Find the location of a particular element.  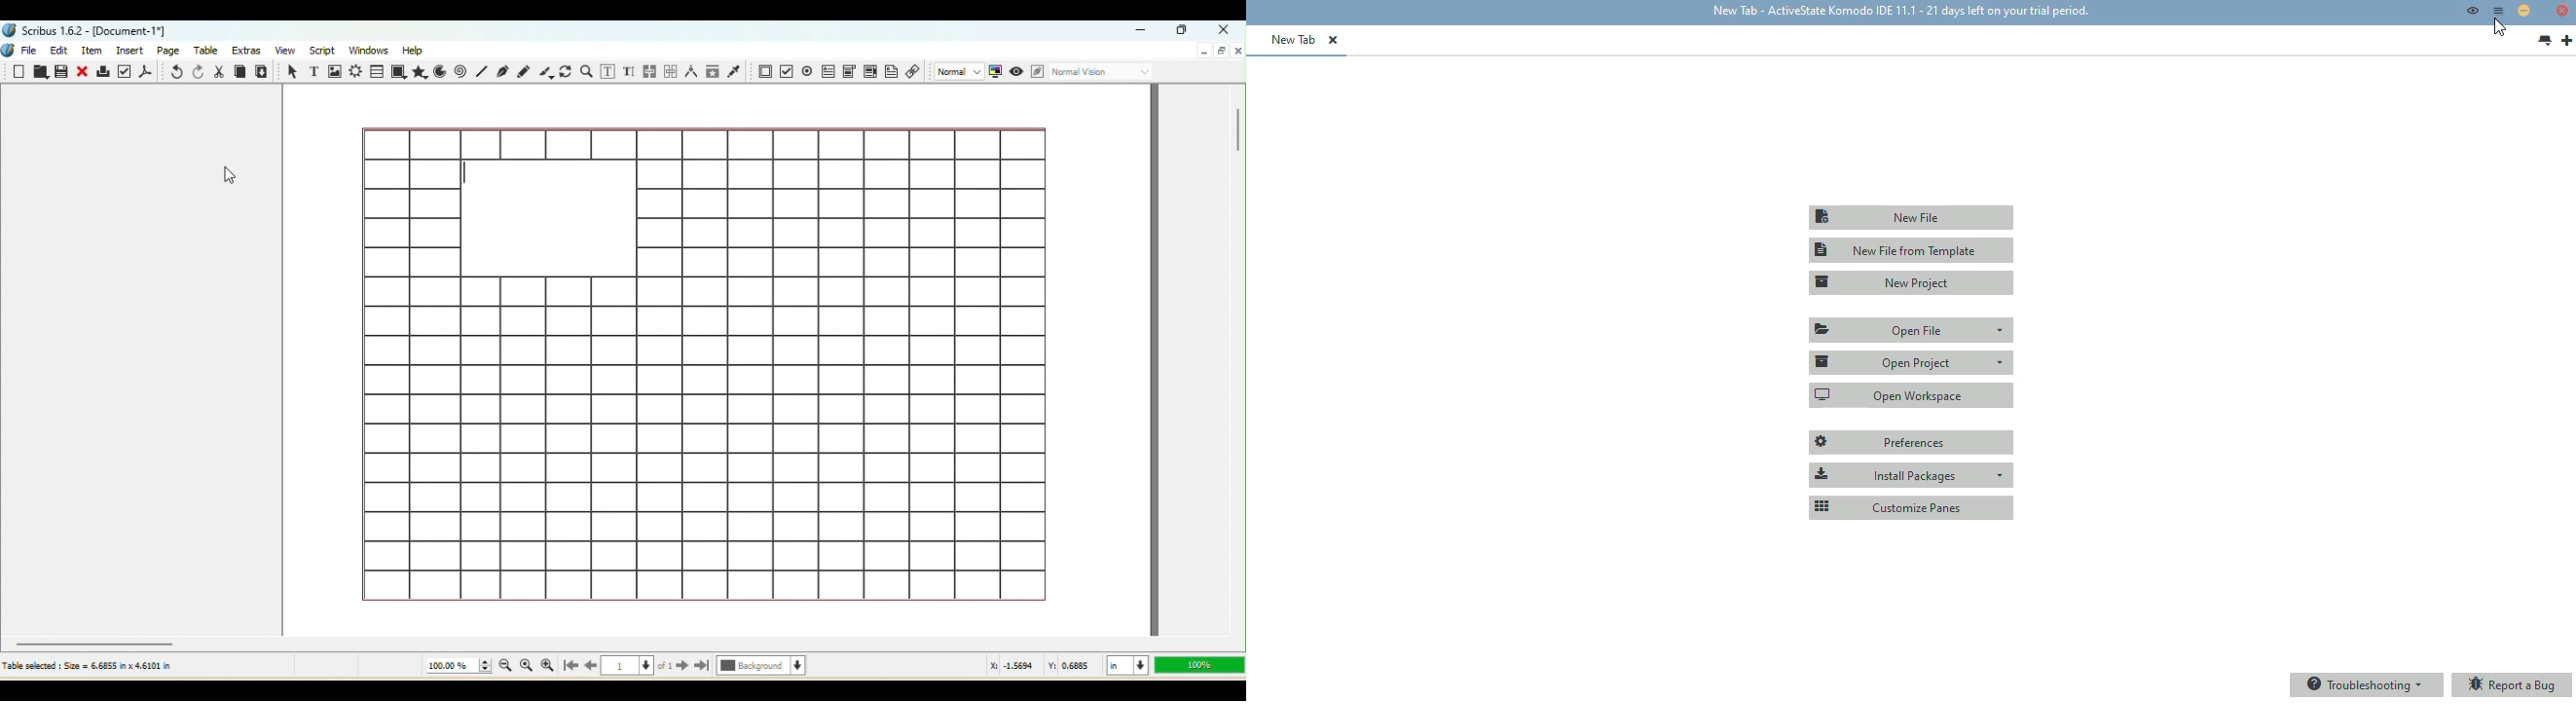

Bezier curve is located at coordinates (503, 73).